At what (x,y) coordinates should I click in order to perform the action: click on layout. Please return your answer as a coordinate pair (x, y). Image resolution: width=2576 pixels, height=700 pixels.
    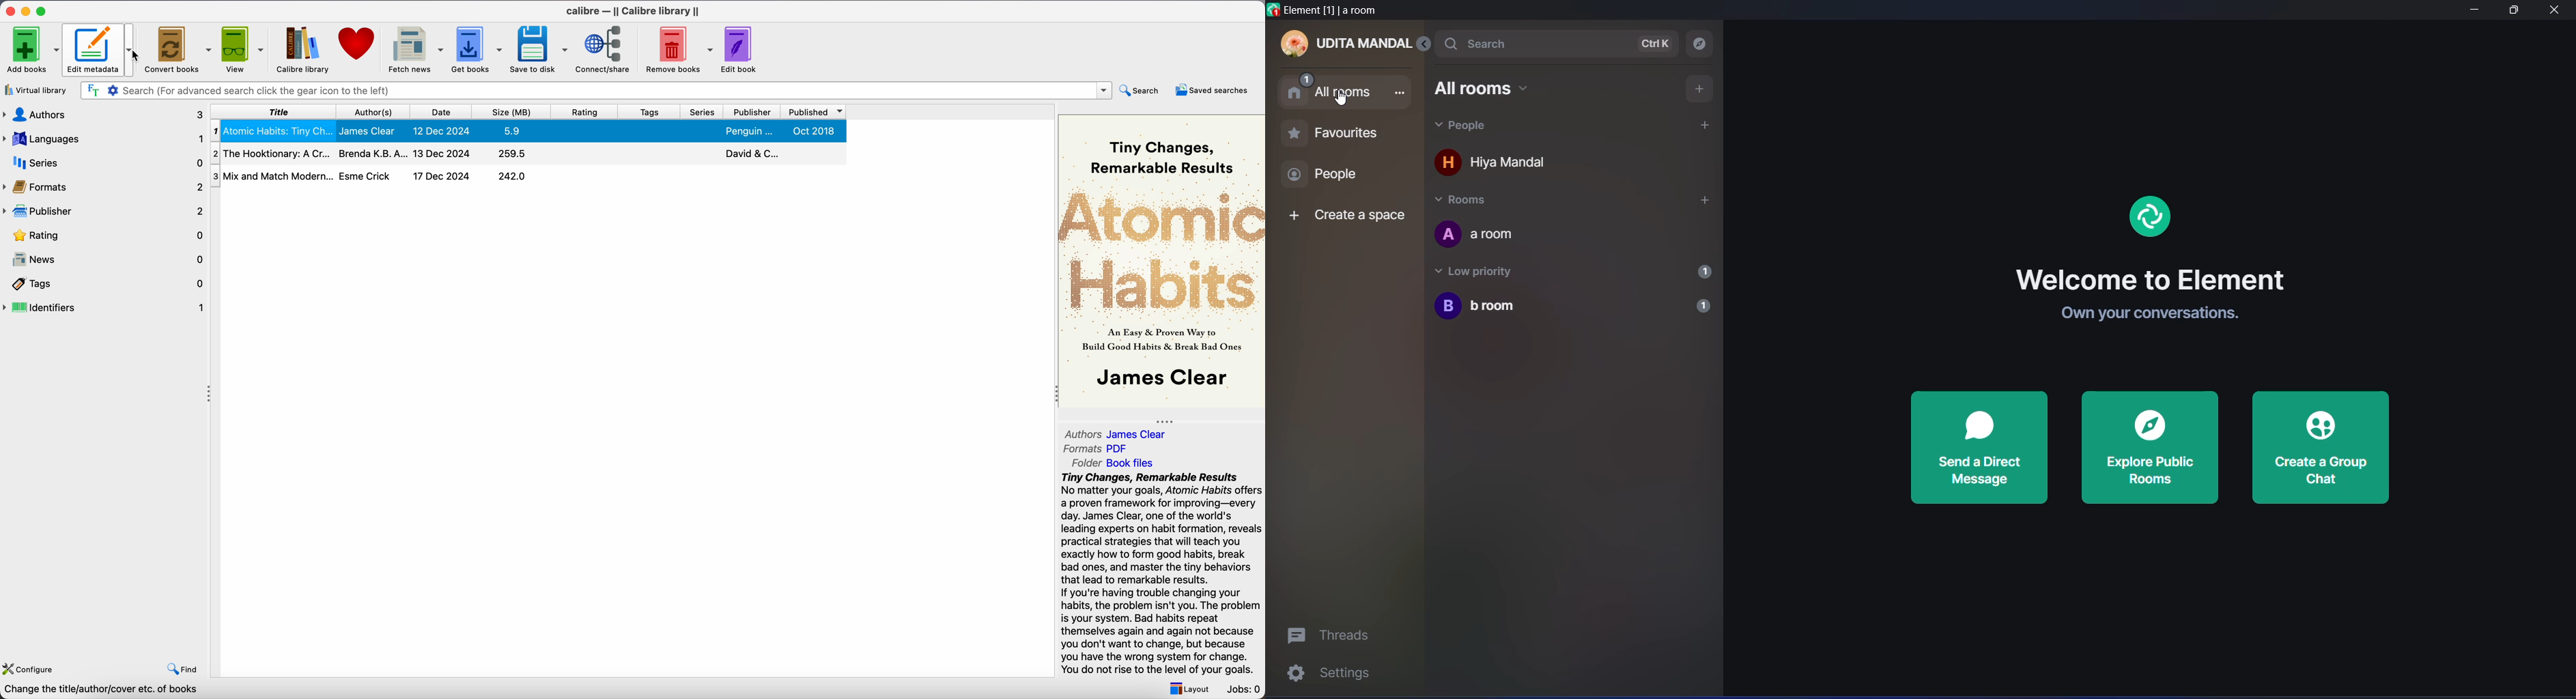
    Looking at the image, I should click on (1189, 689).